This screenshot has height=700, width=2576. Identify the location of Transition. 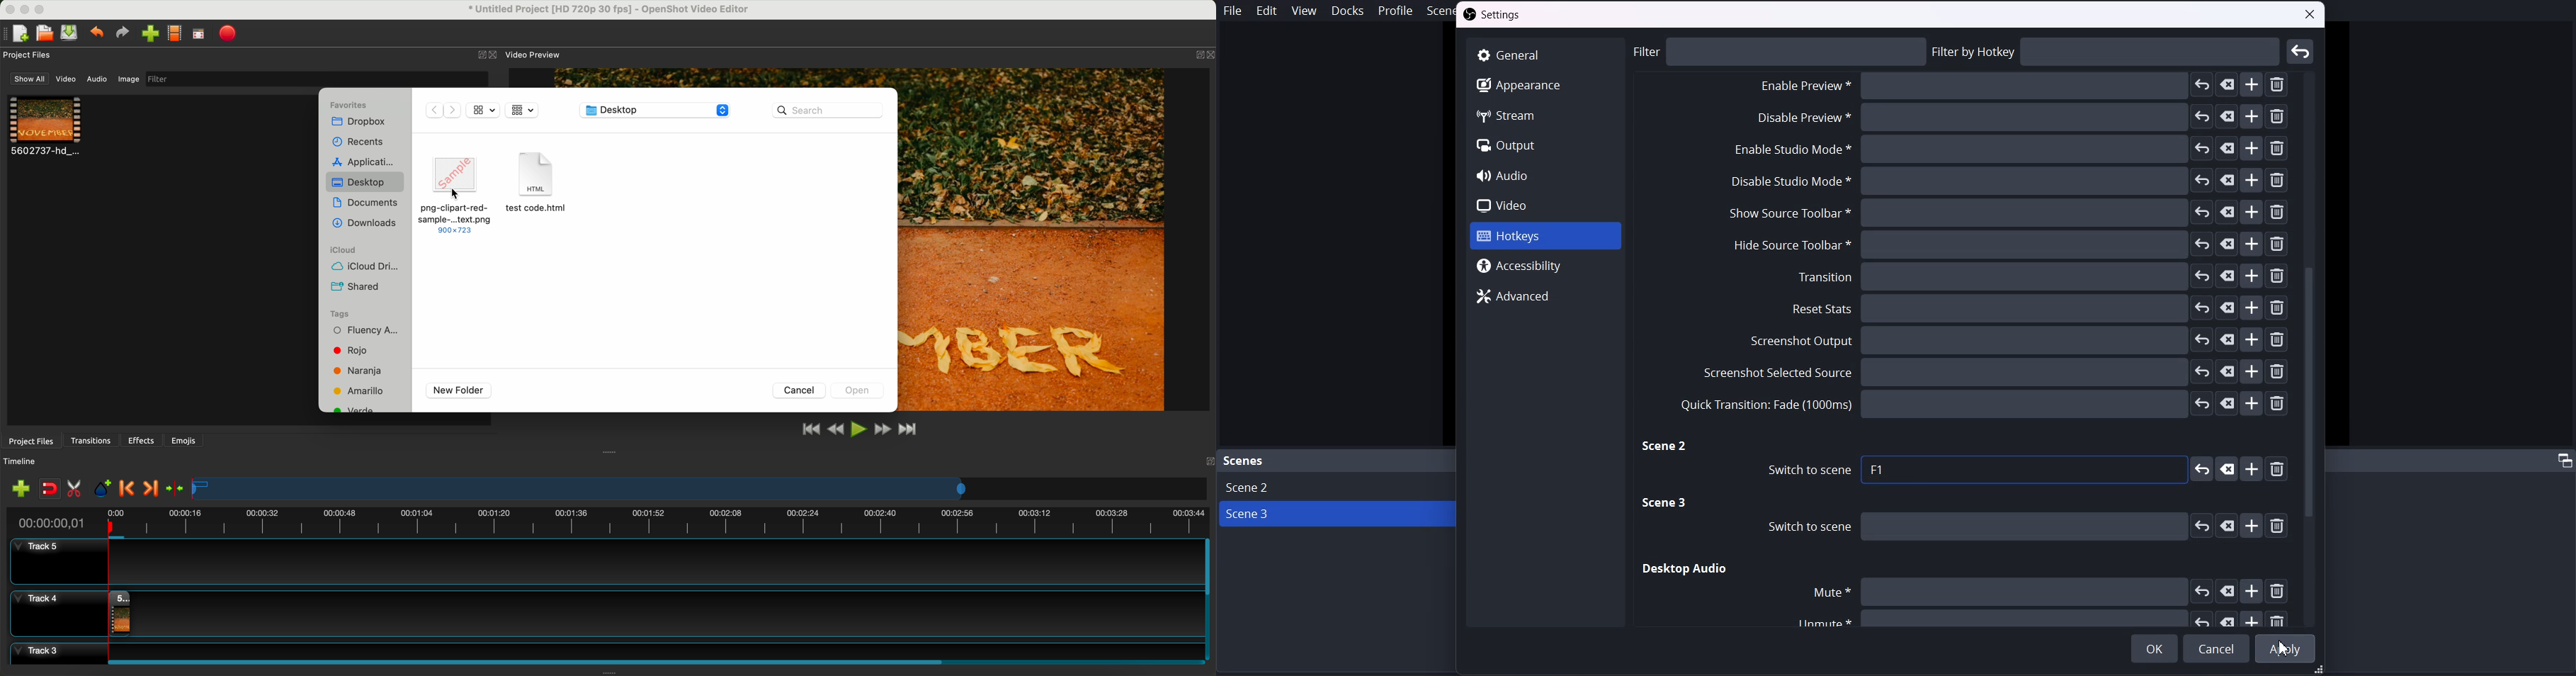
(2041, 276).